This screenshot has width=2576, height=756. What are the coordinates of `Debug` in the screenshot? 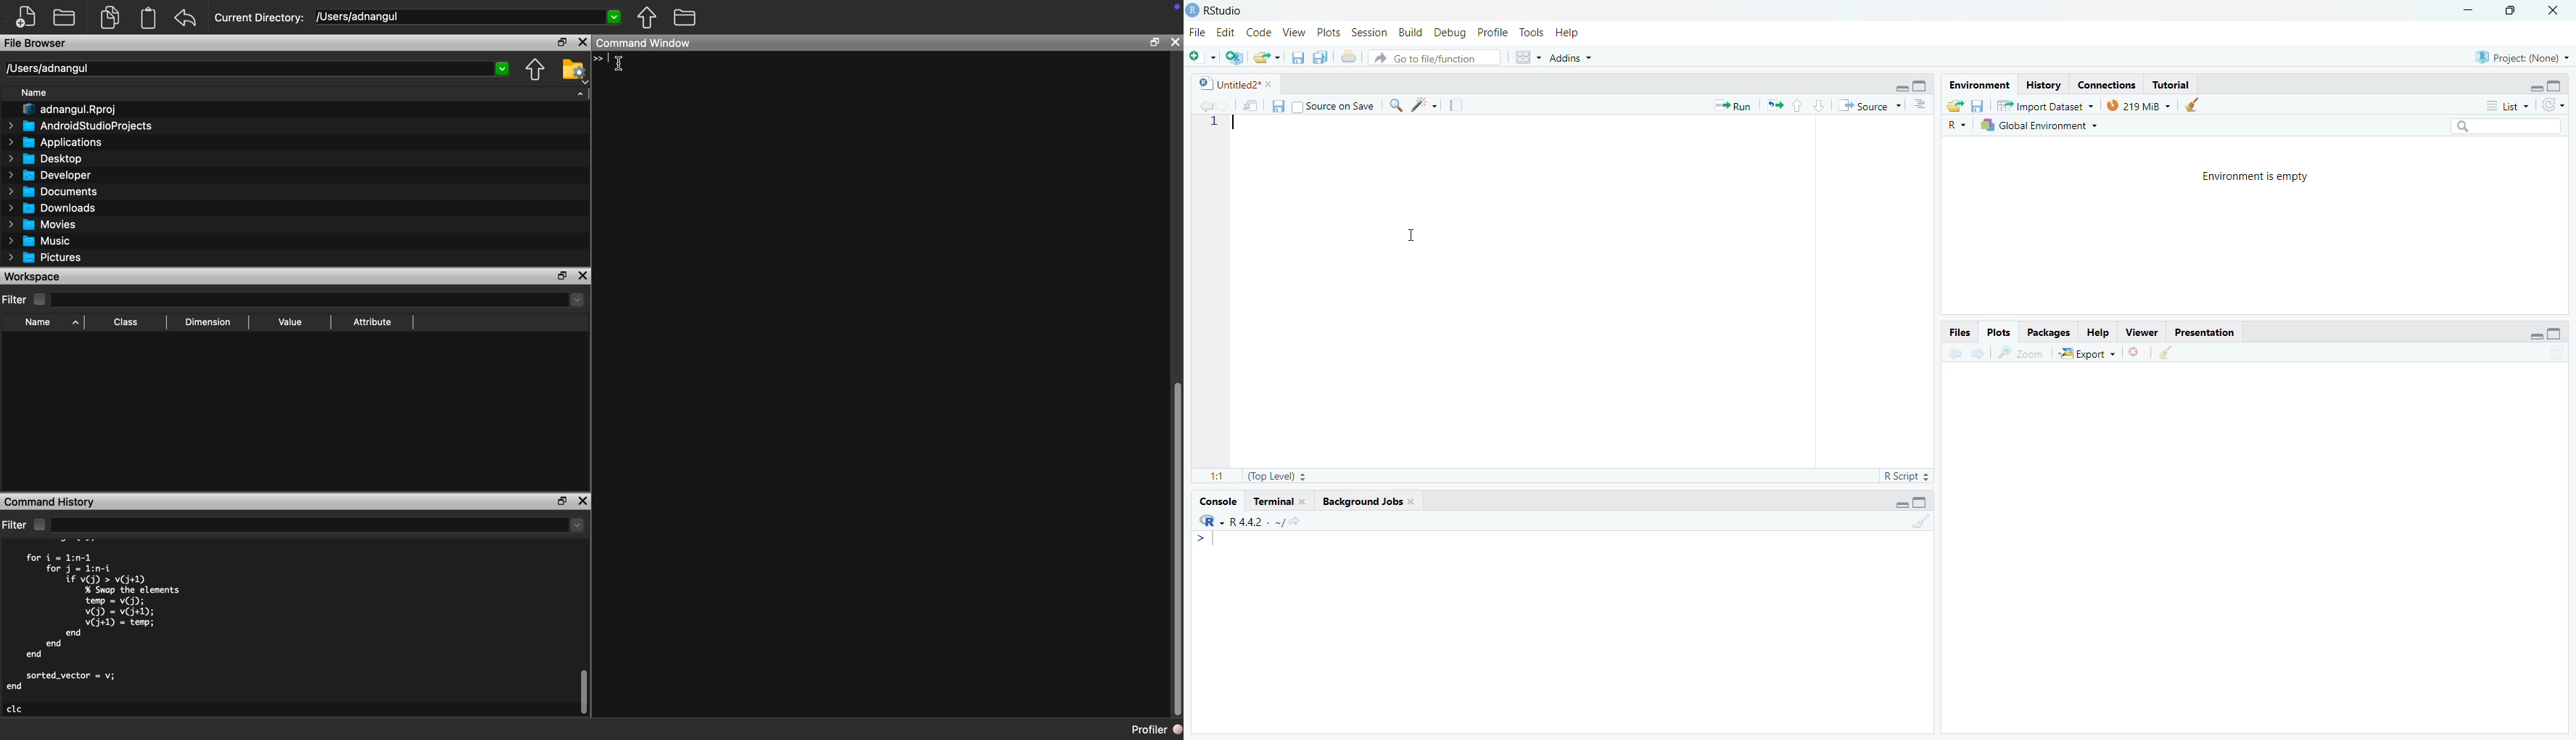 It's located at (1451, 32).